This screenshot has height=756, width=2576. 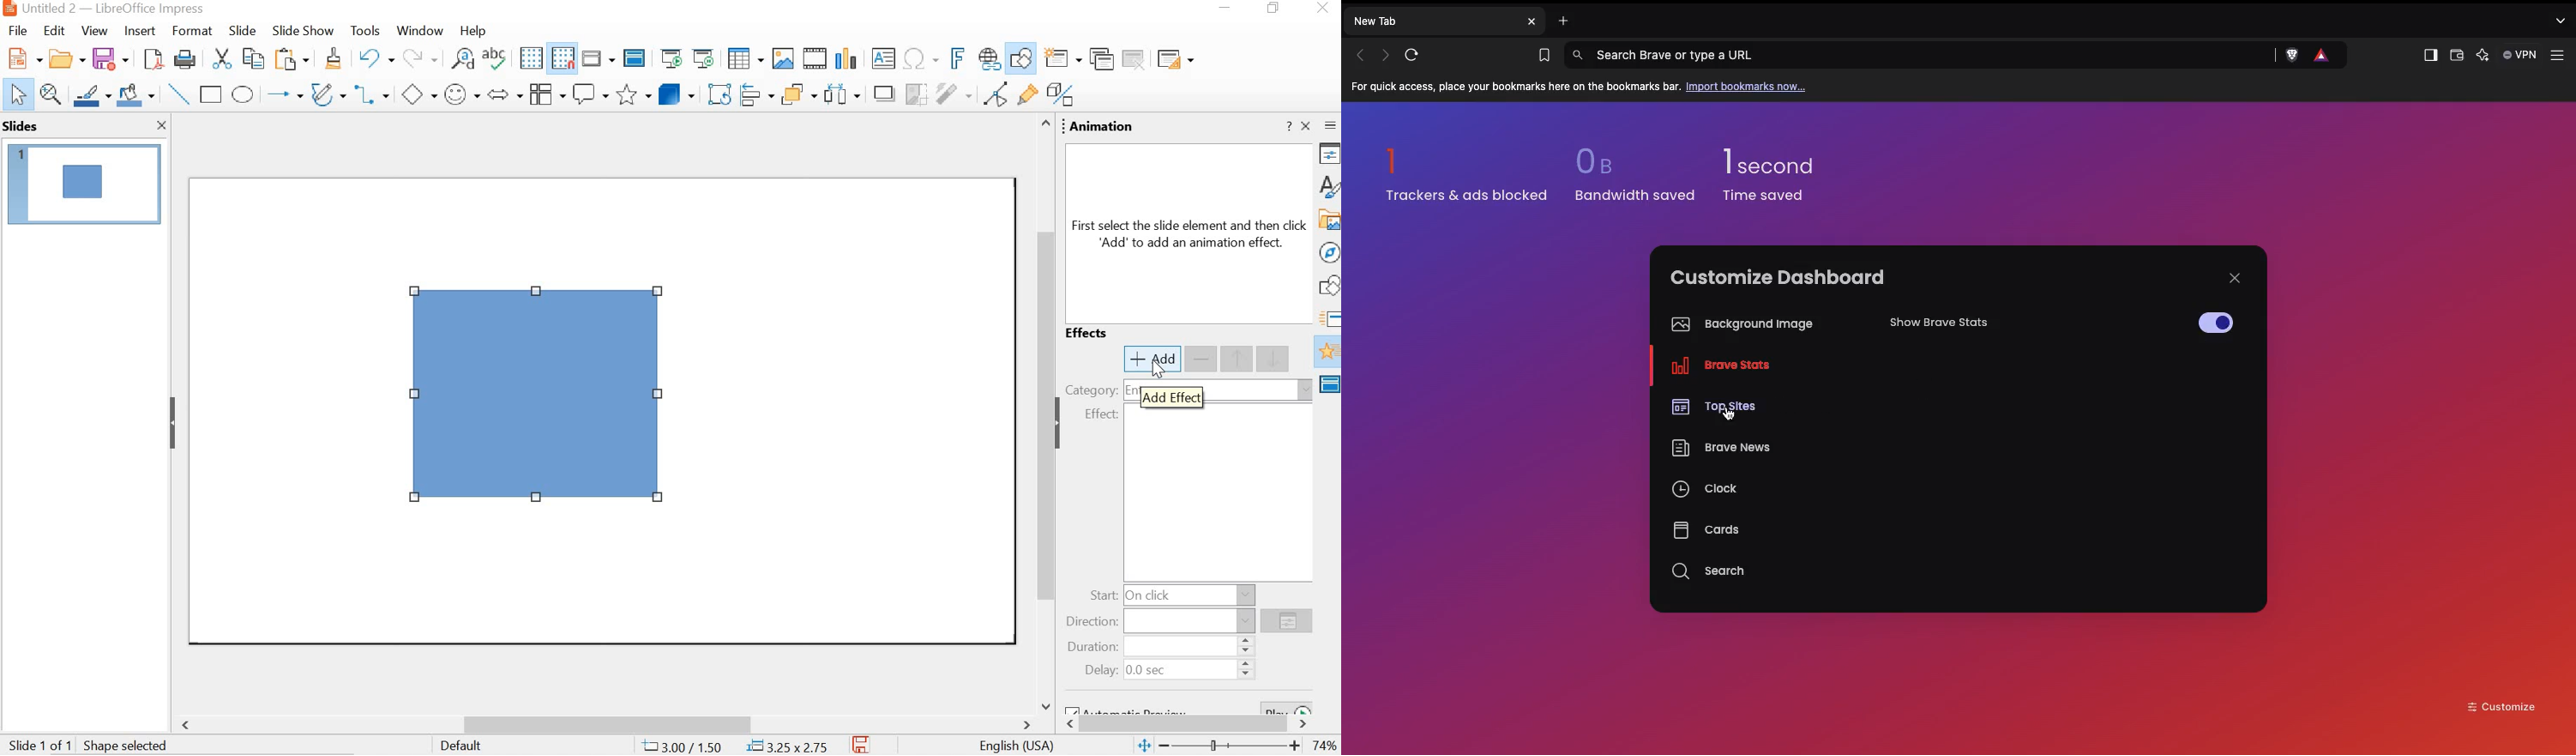 I want to click on effects, so click(x=1091, y=331).